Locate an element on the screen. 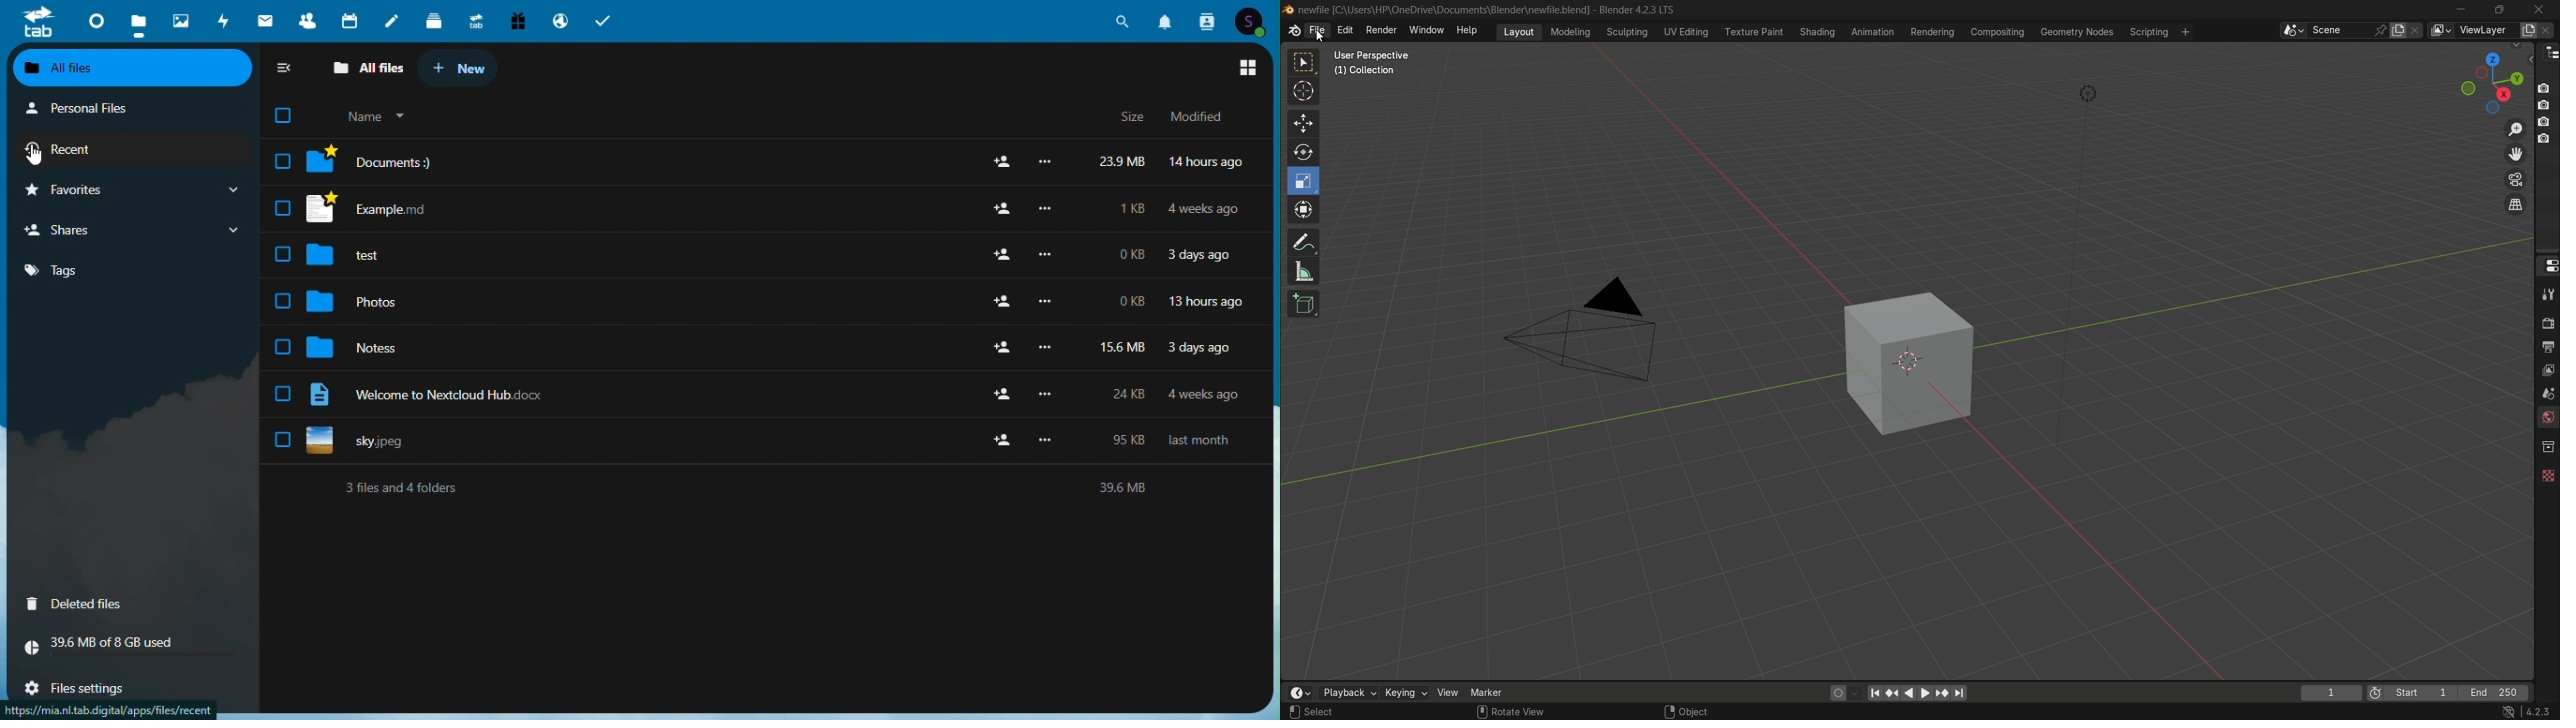 This screenshot has width=2576, height=728. checkbox is located at coordinates (283, 301).